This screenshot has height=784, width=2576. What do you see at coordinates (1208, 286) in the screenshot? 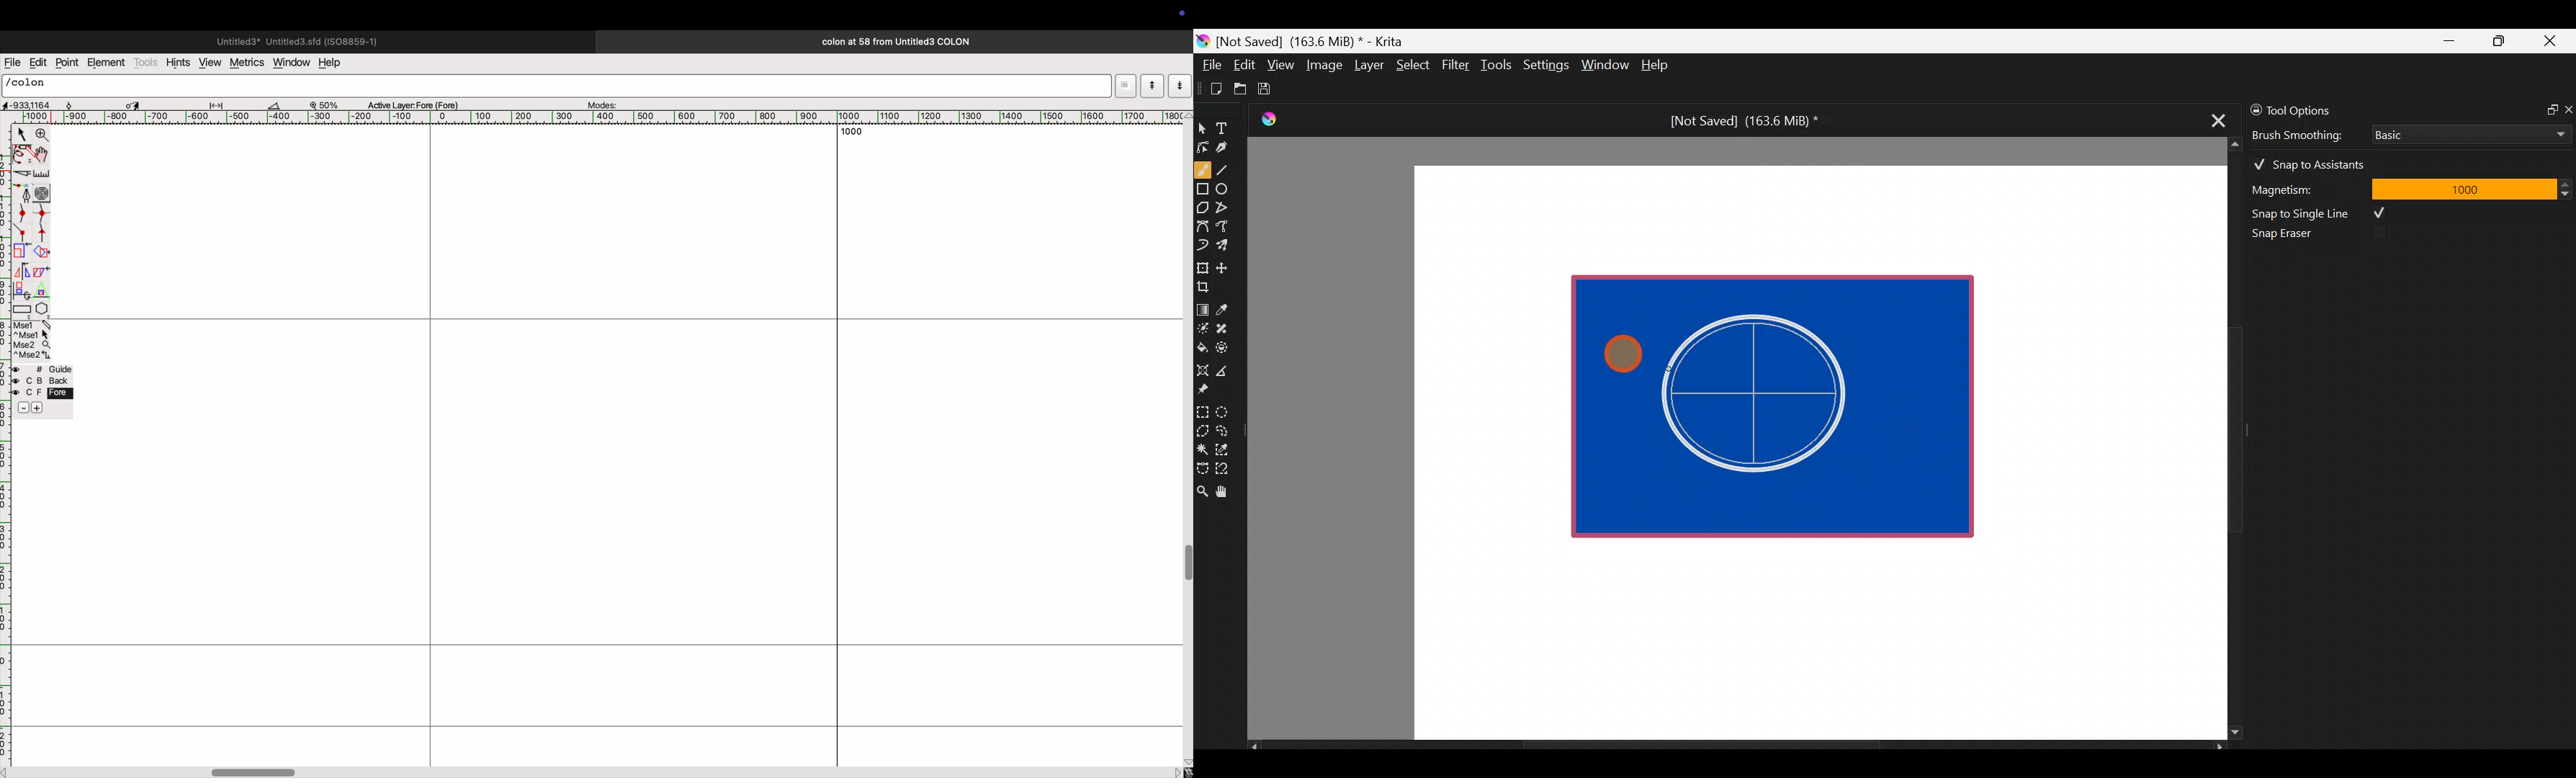
I see `Crop the image to an area` at bounding box center [1208, 286].